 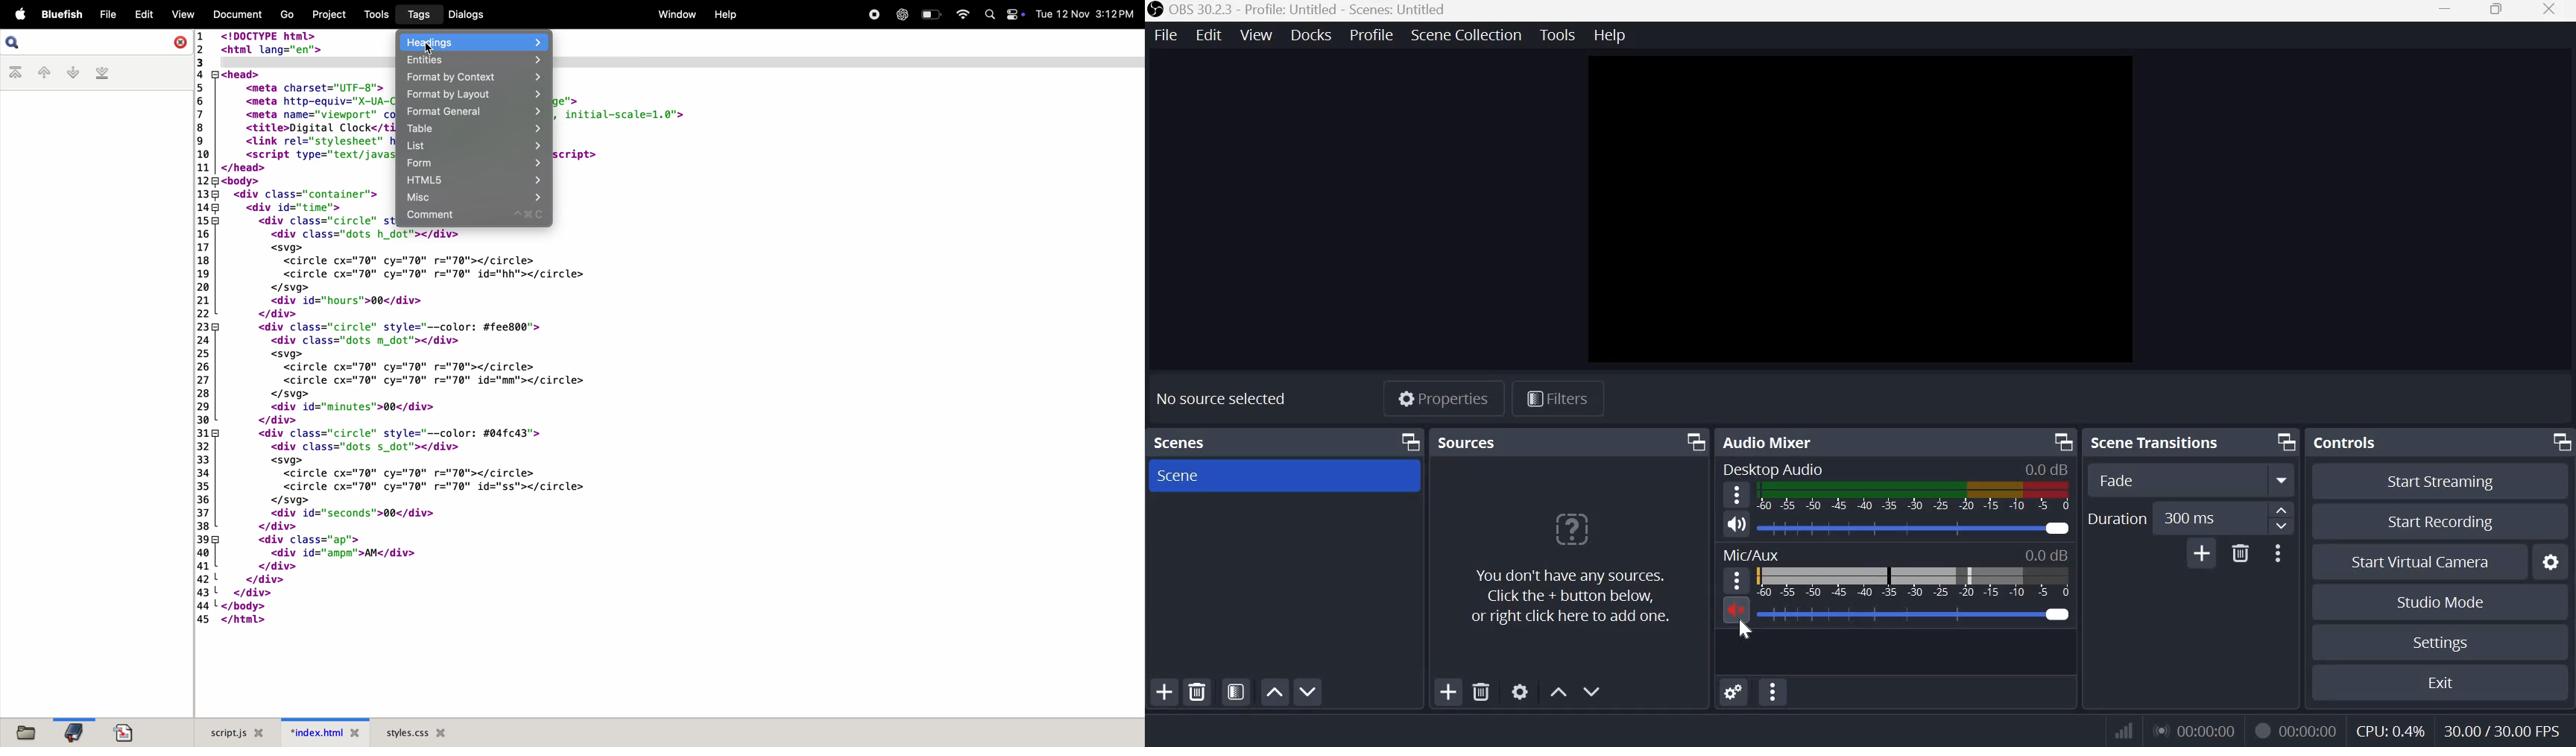 What do you see at coordinates (124, 733) in the screenshot?
I see `document` at bounding box center [124, 733].